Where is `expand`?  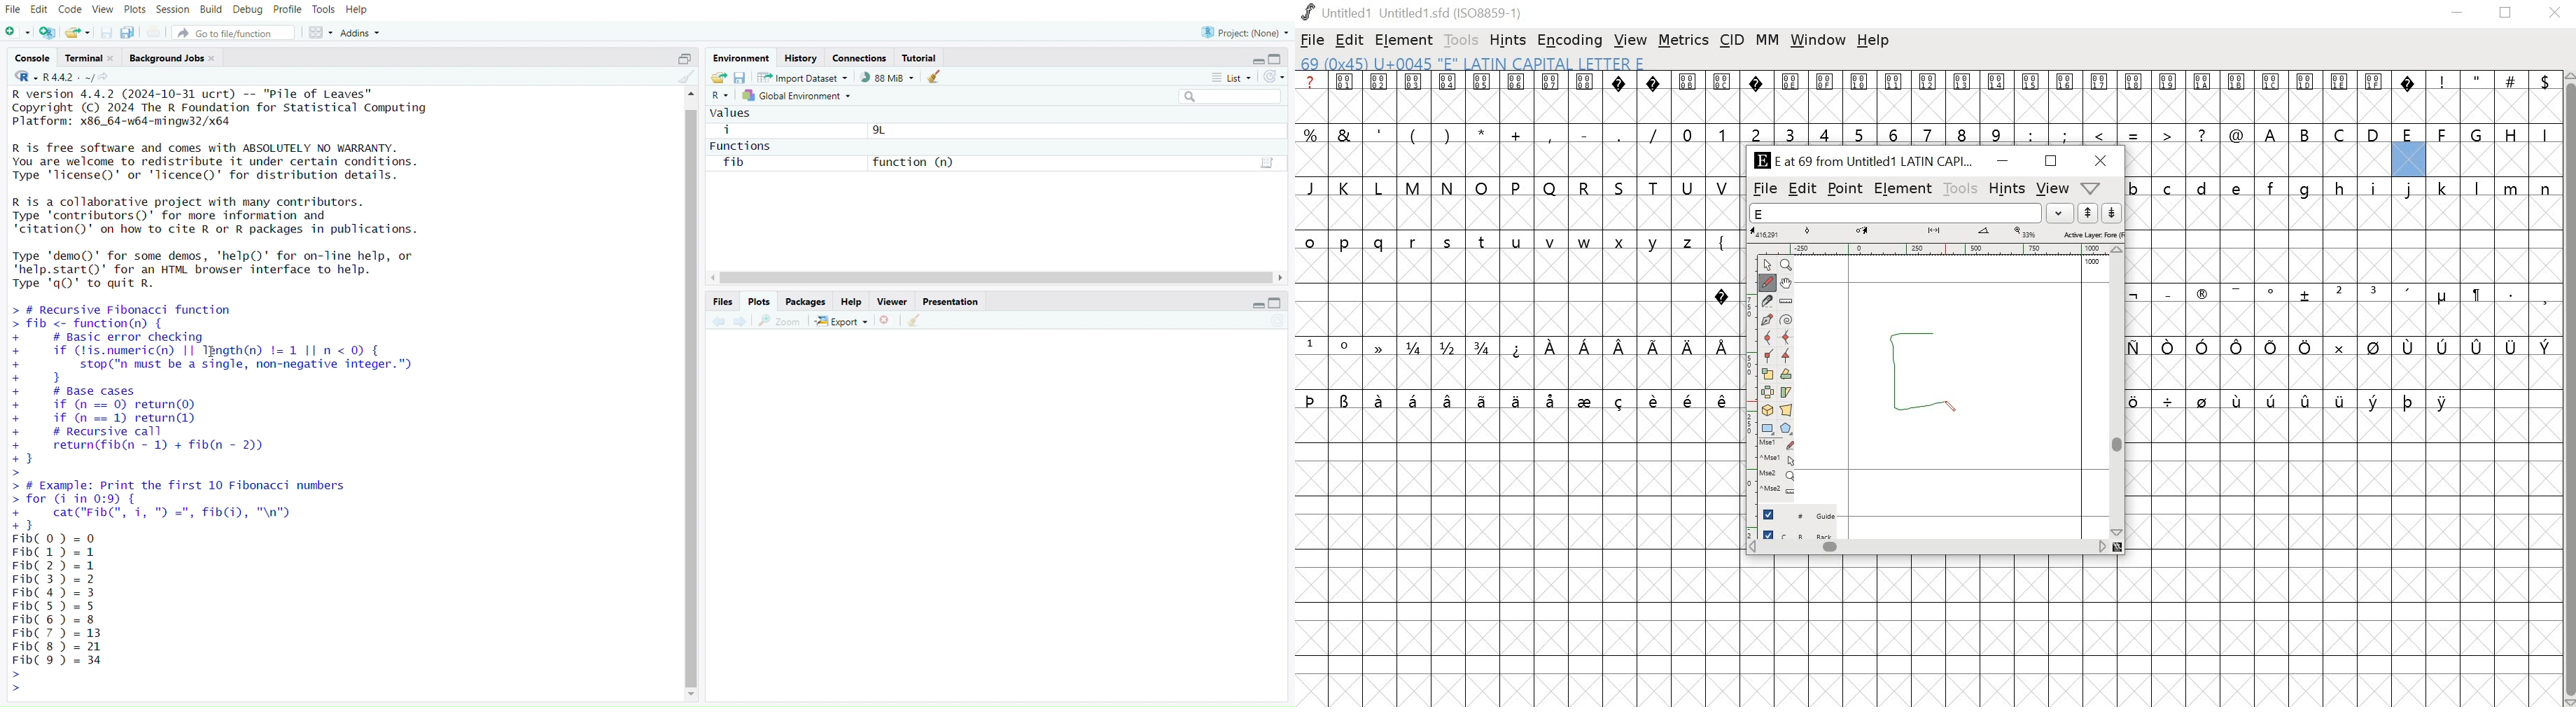
expand is located at coordinates (1253, 306).